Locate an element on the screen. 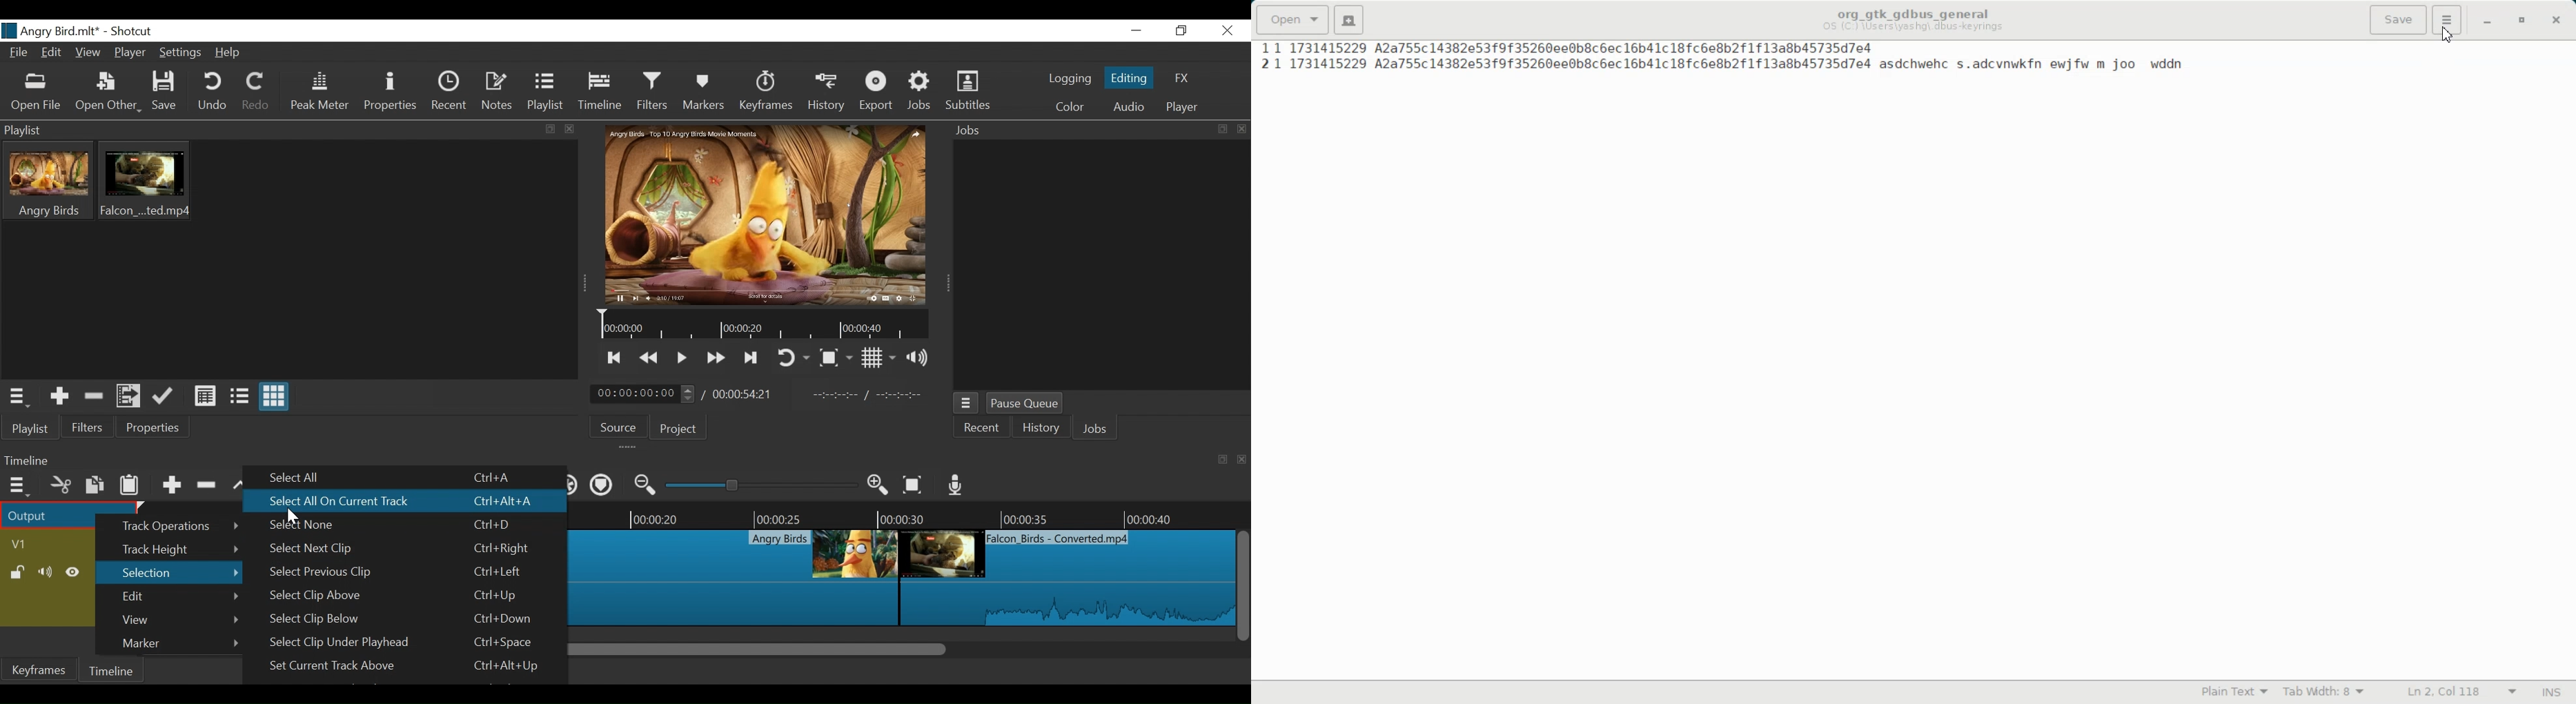 Image resolution: width=2576 pixels, height=728 pixels. Filter is located at coordinates (88, 427).